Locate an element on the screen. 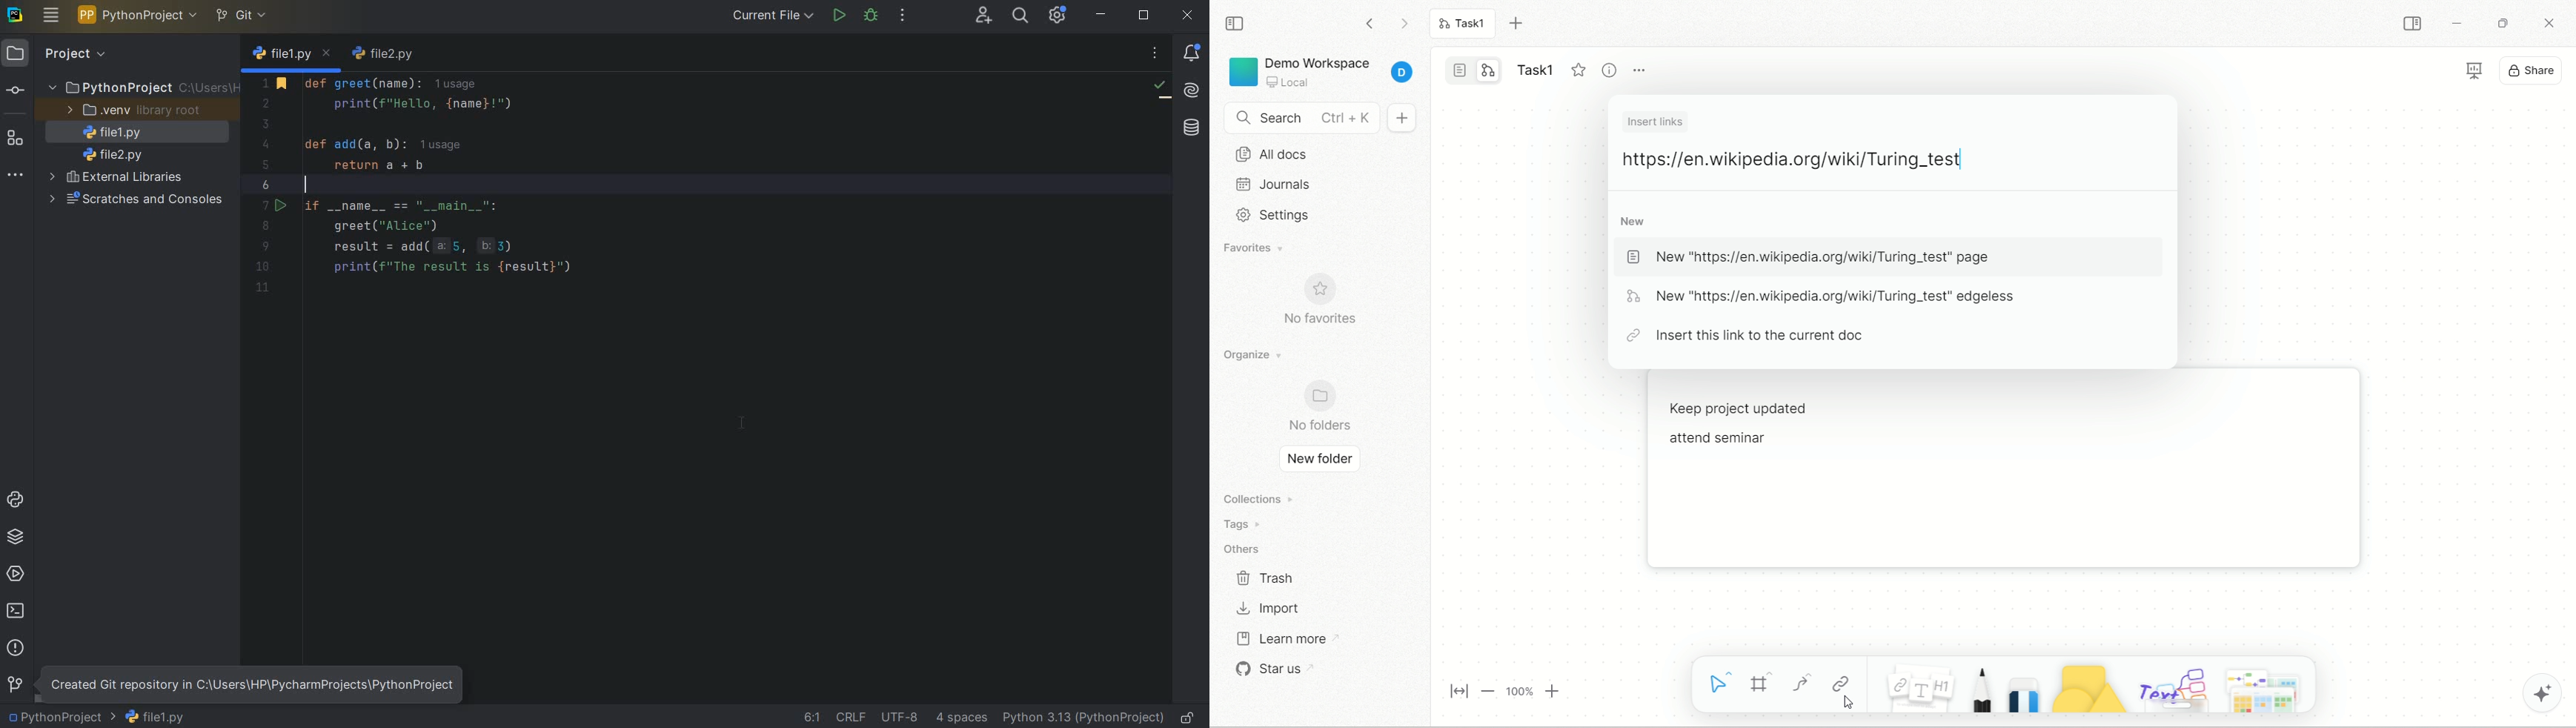  journals is located at coordinates (1311, 184).